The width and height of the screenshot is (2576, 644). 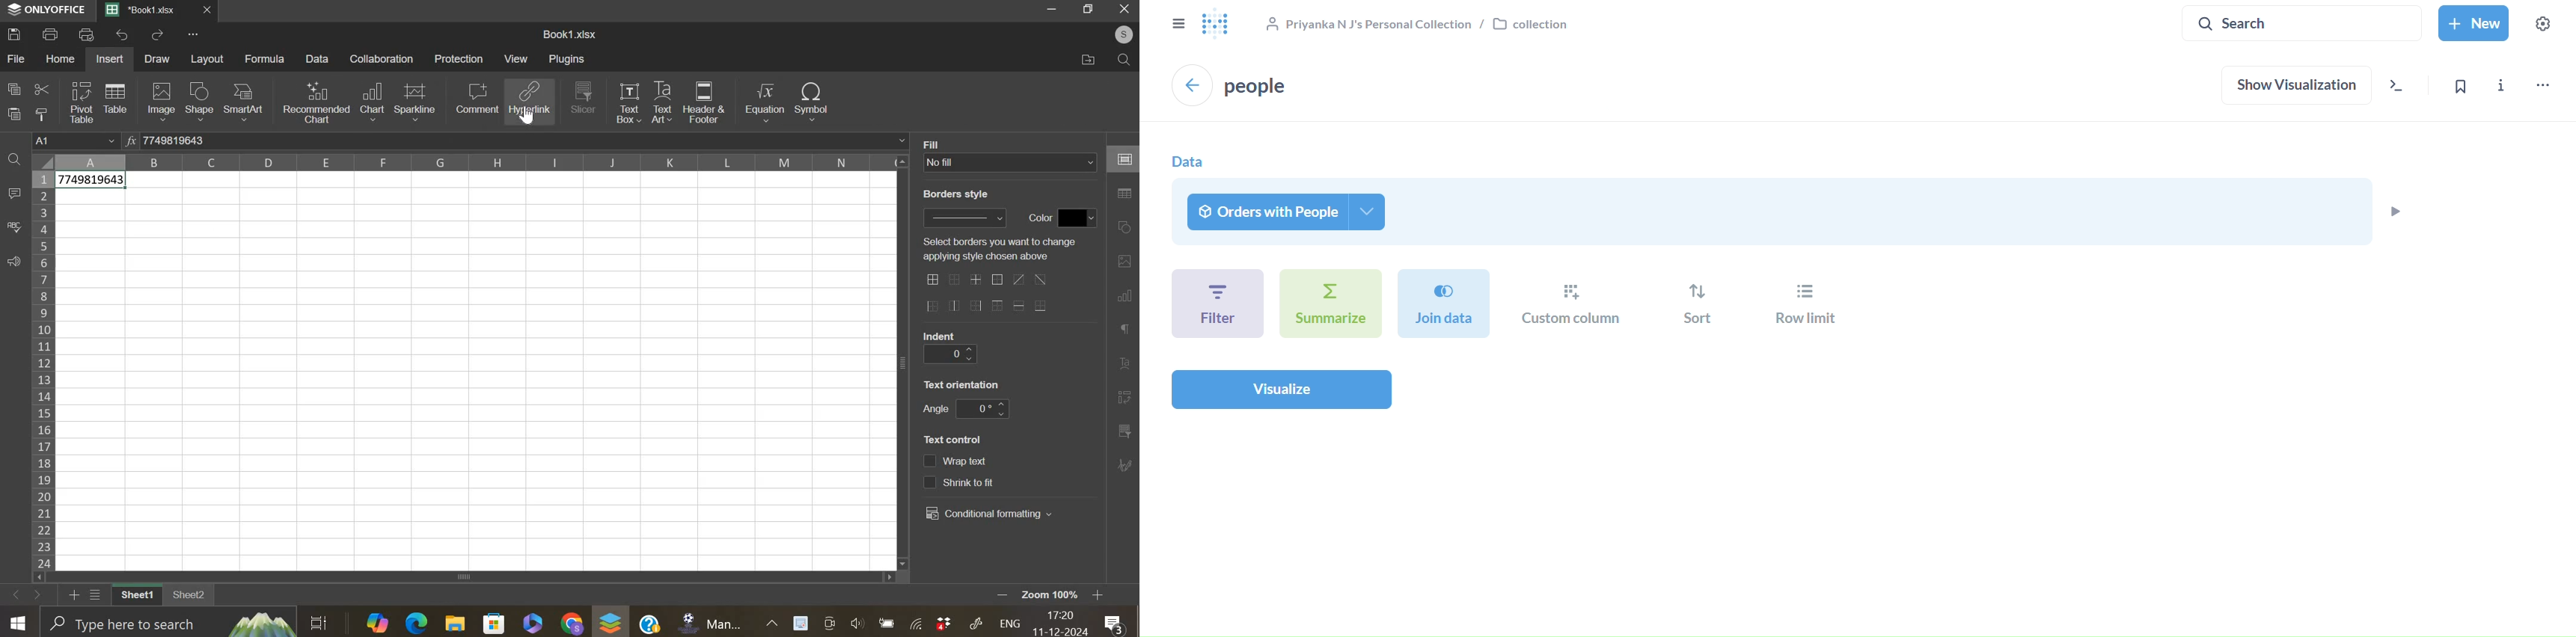 I want to click on user, so click(x=1119, y=34).